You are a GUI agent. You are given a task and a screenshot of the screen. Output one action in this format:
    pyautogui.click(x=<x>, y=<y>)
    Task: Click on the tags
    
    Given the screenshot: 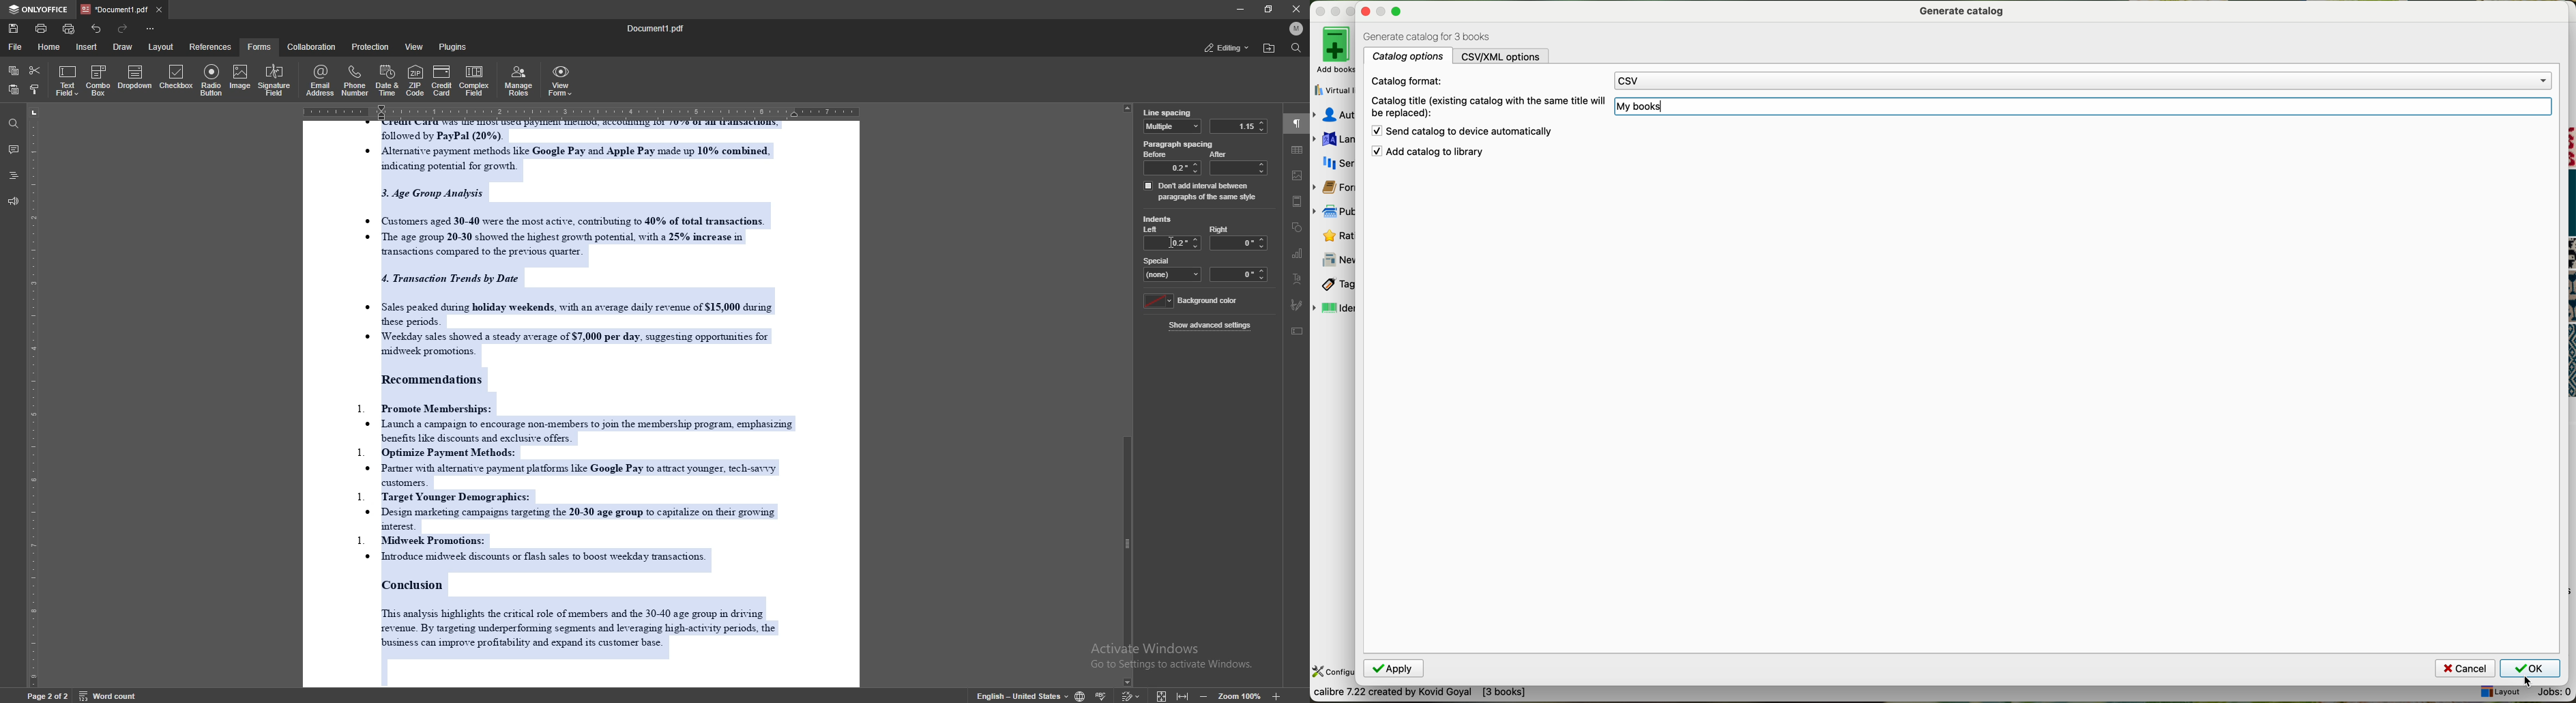 What is the action you would take?
    pyautogui.click(x=1341, y=283)
    